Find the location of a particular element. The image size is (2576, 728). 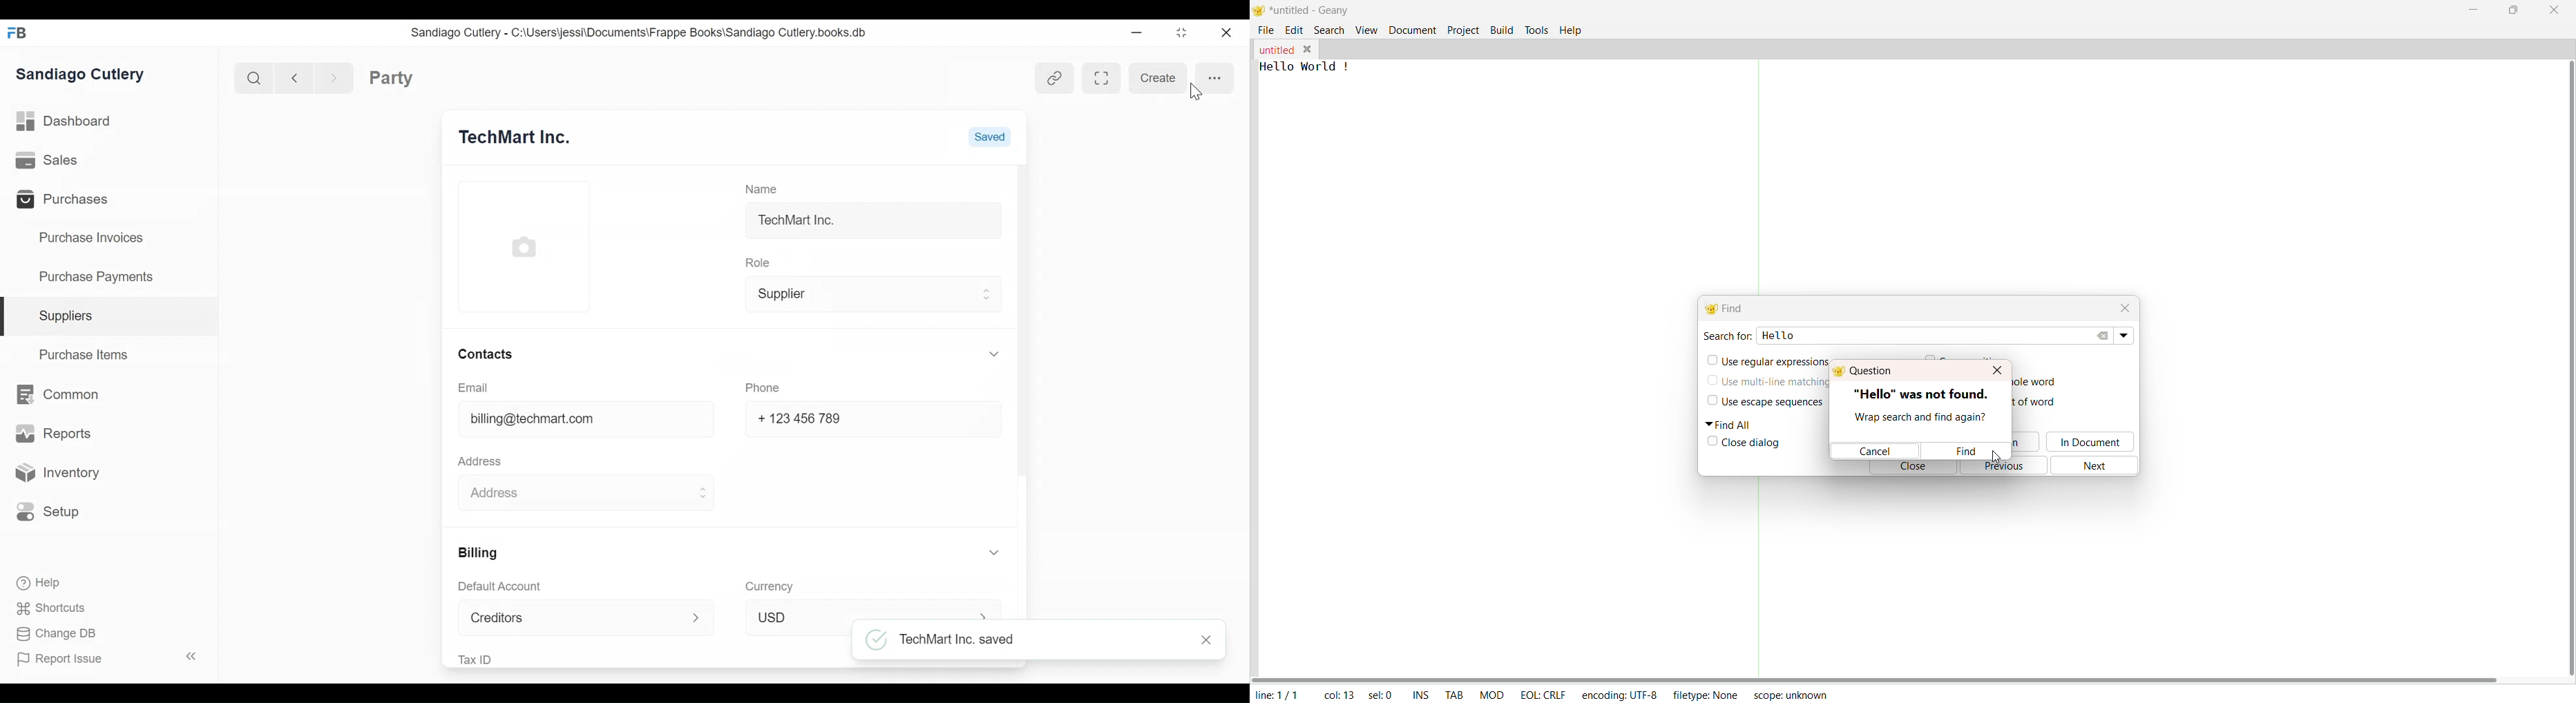

Role is located at coordinates (757, 262).